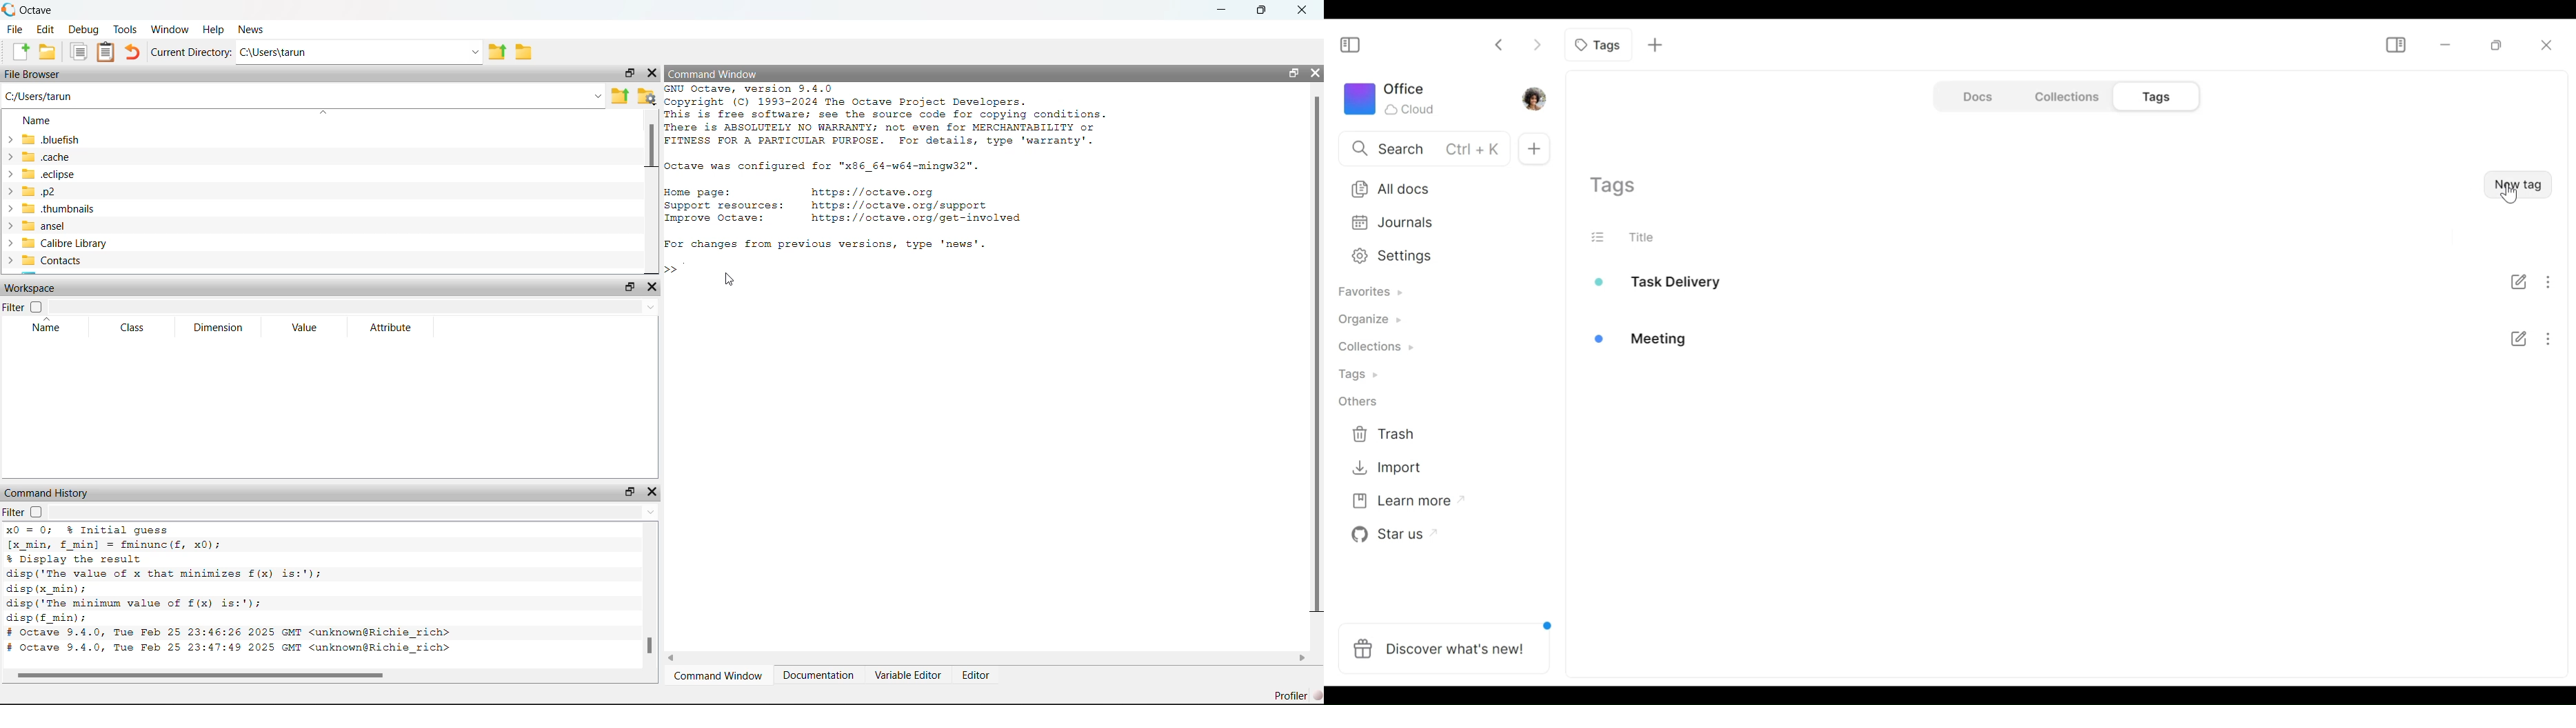 This screenshot has width=2576, height=728. What do you see at coordinates (82, 30) in the screenshot?
I see `Debug` at bounding box center [82, 30].